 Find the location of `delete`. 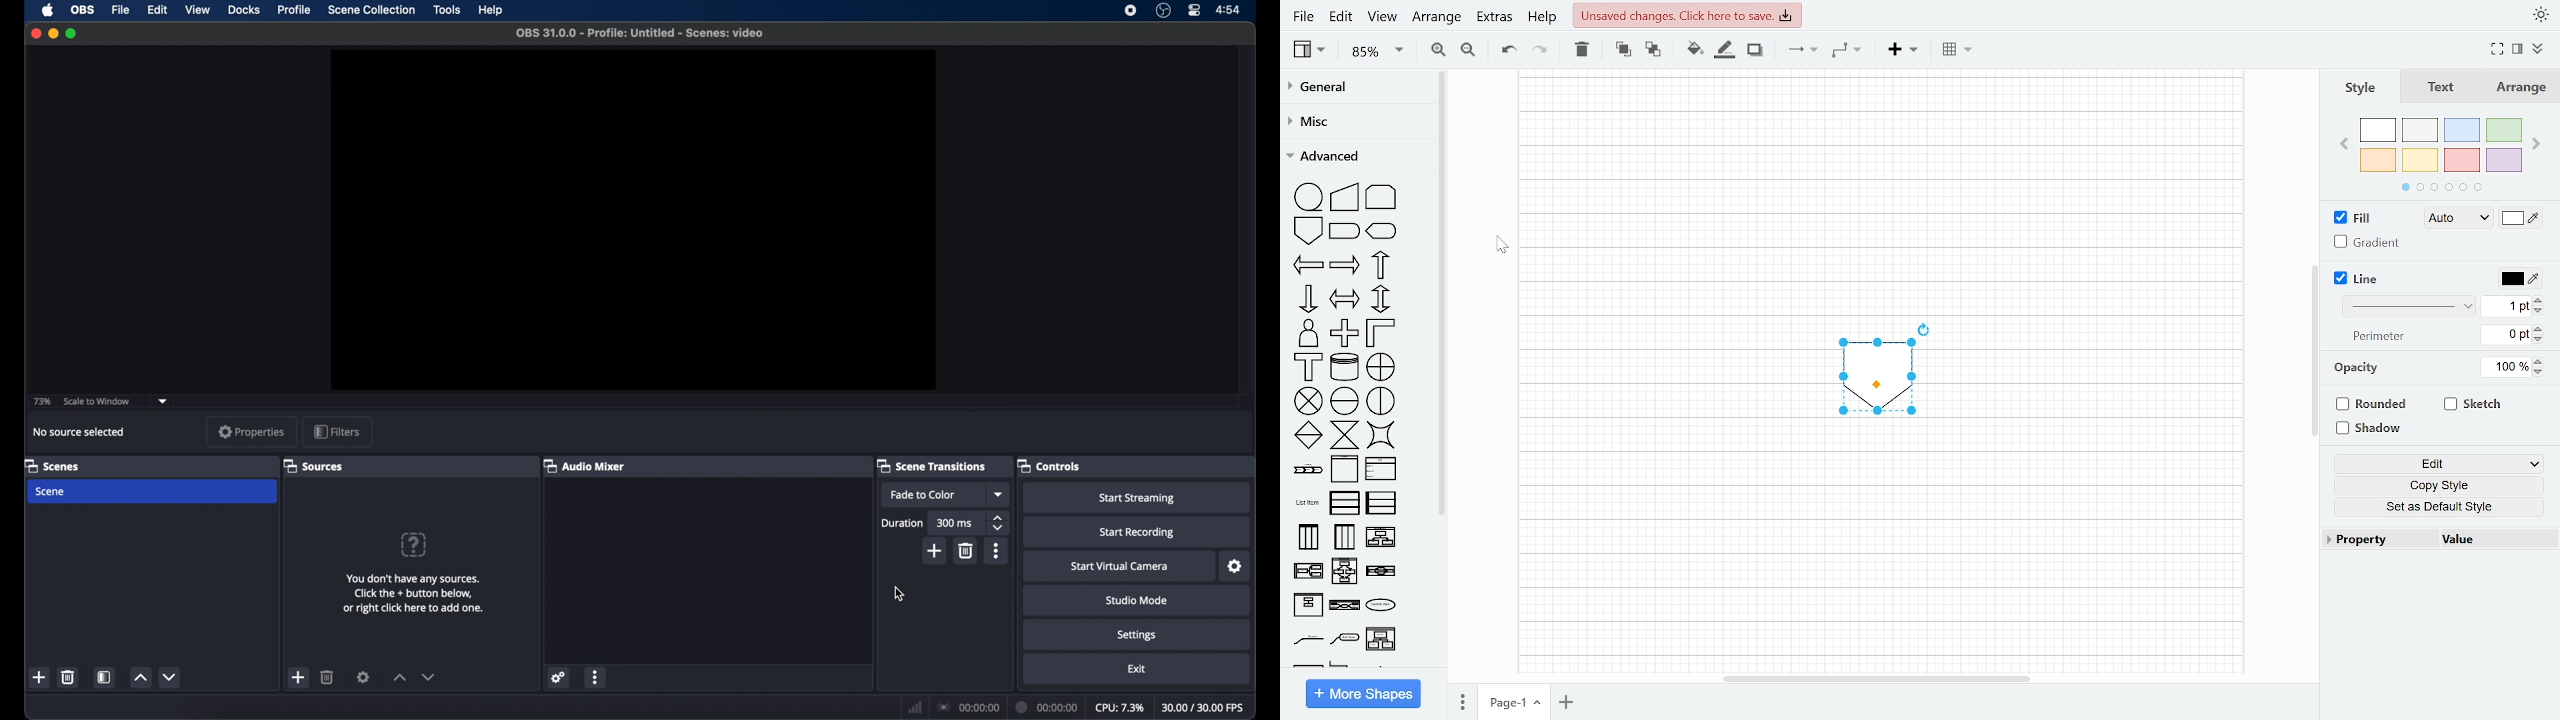

delete is located at coordinates (967, 551).